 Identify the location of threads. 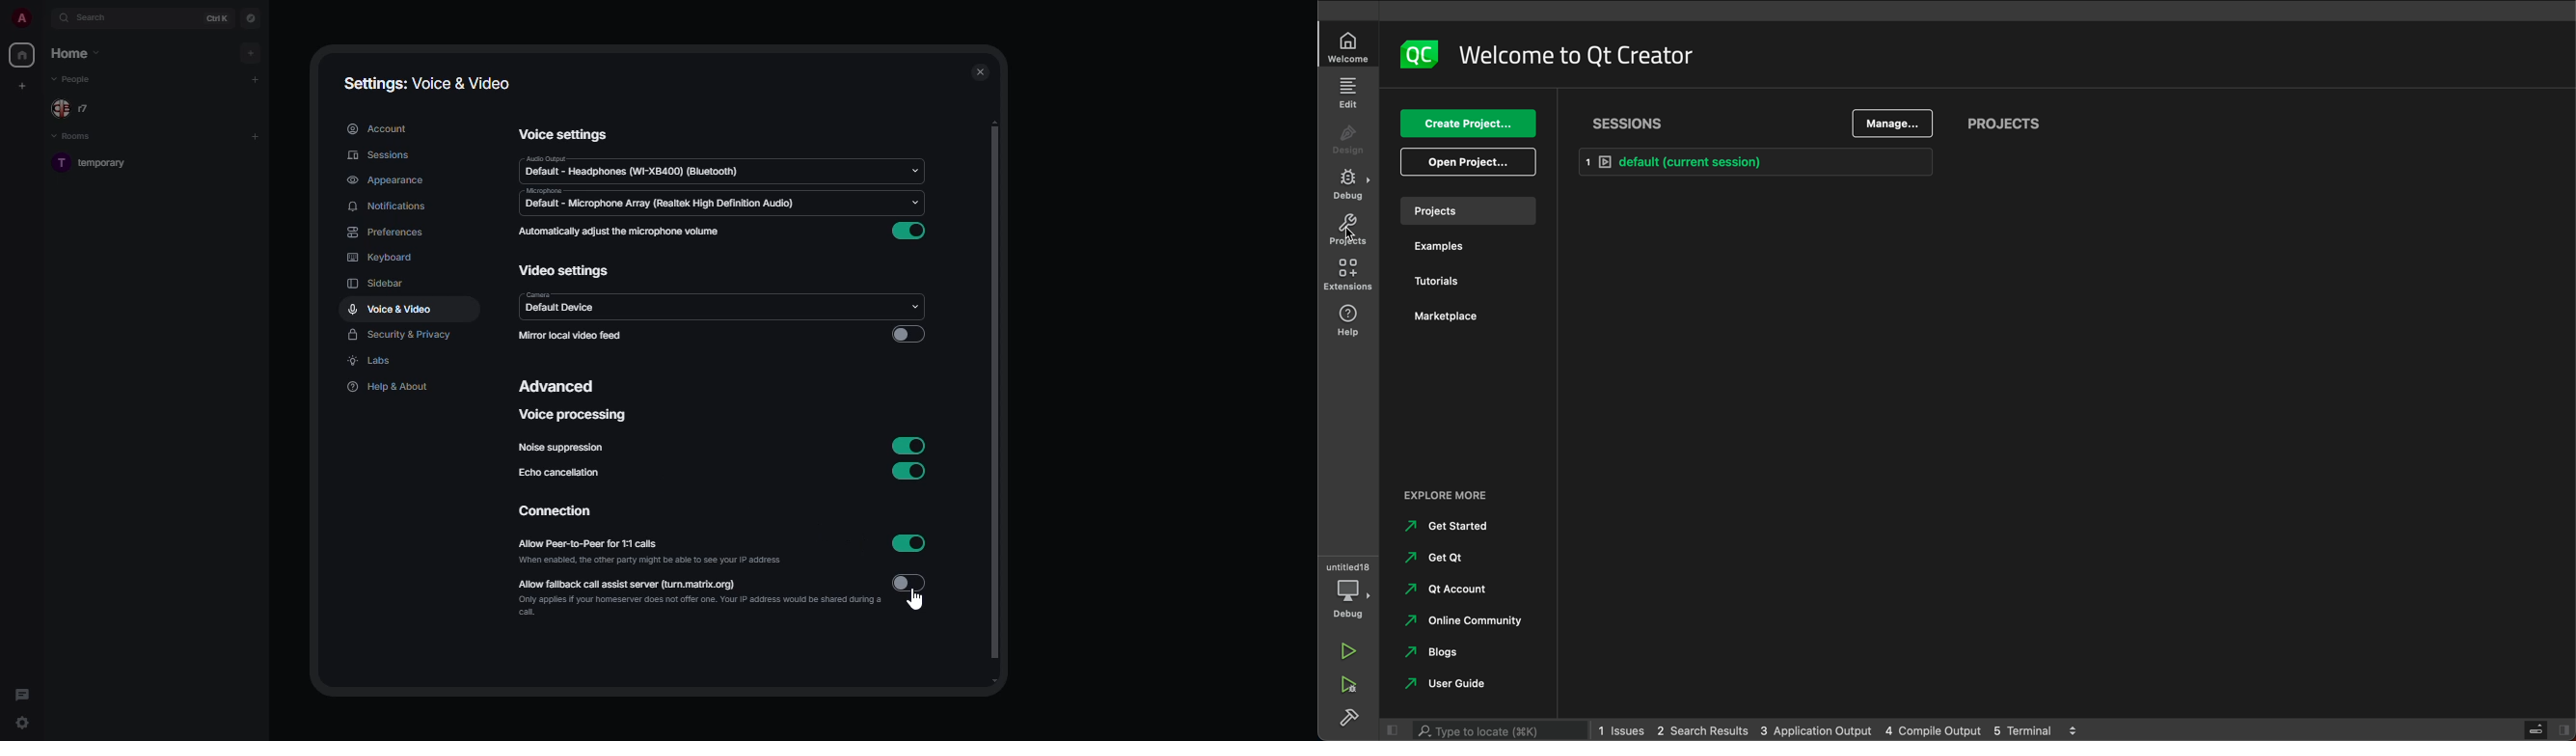
(20, 693).